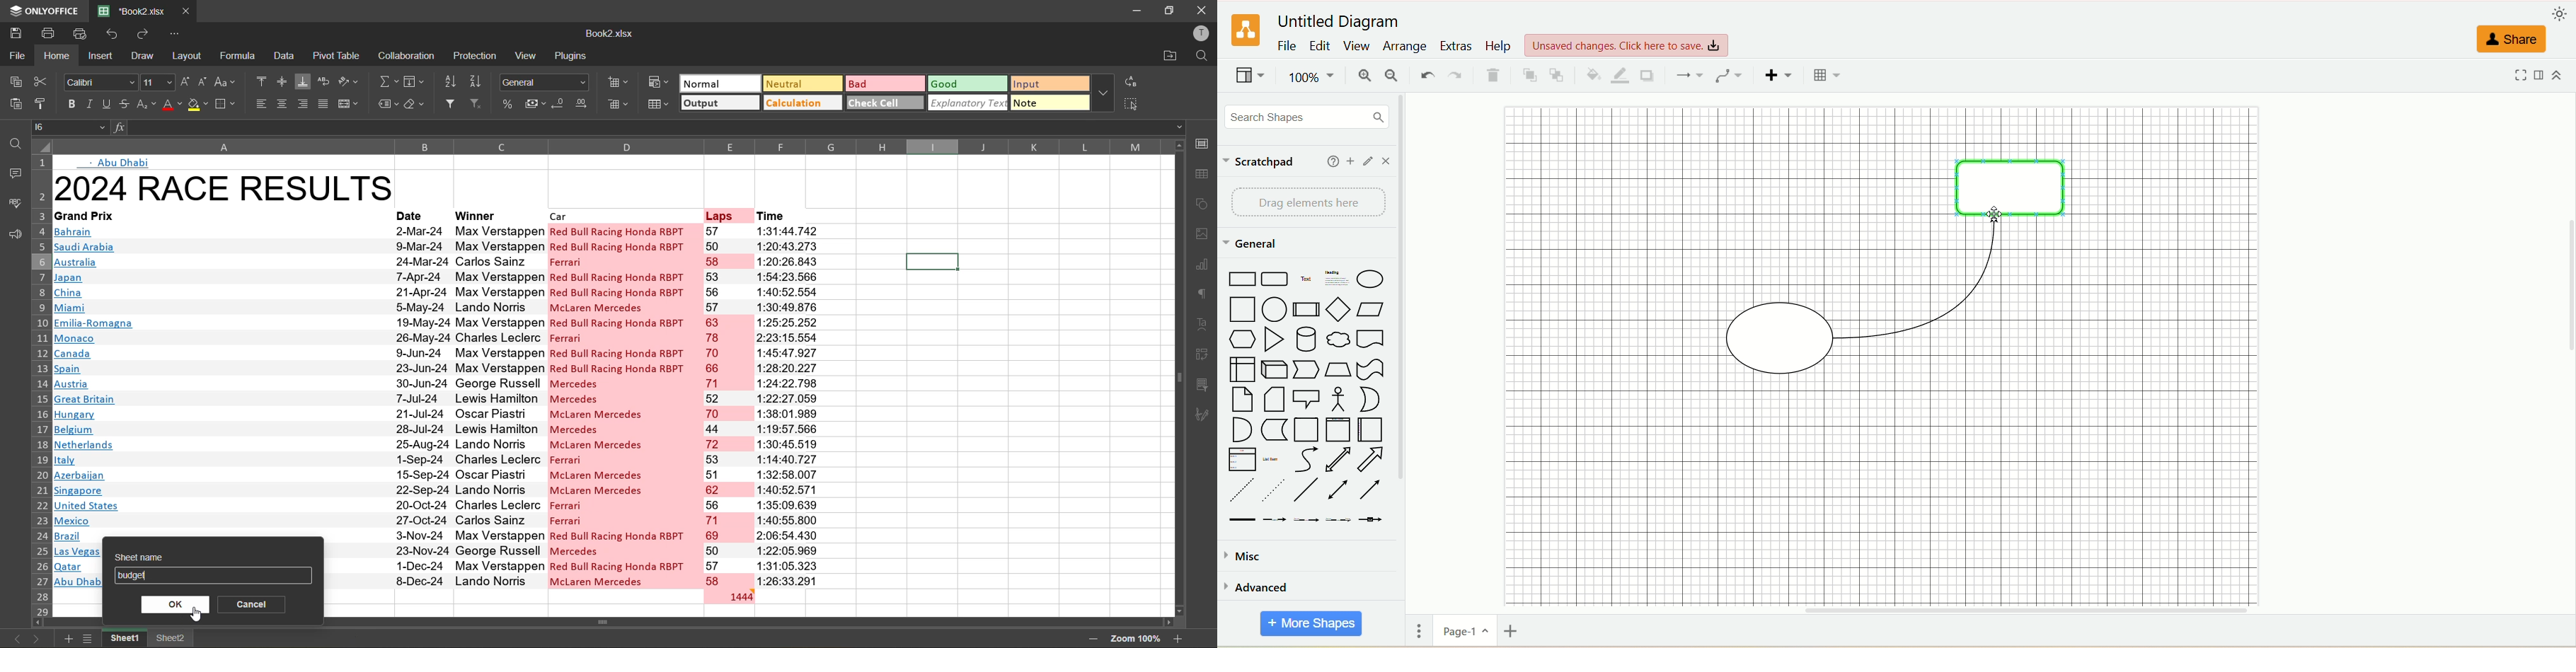  I want to click on time, so click(784, 214).